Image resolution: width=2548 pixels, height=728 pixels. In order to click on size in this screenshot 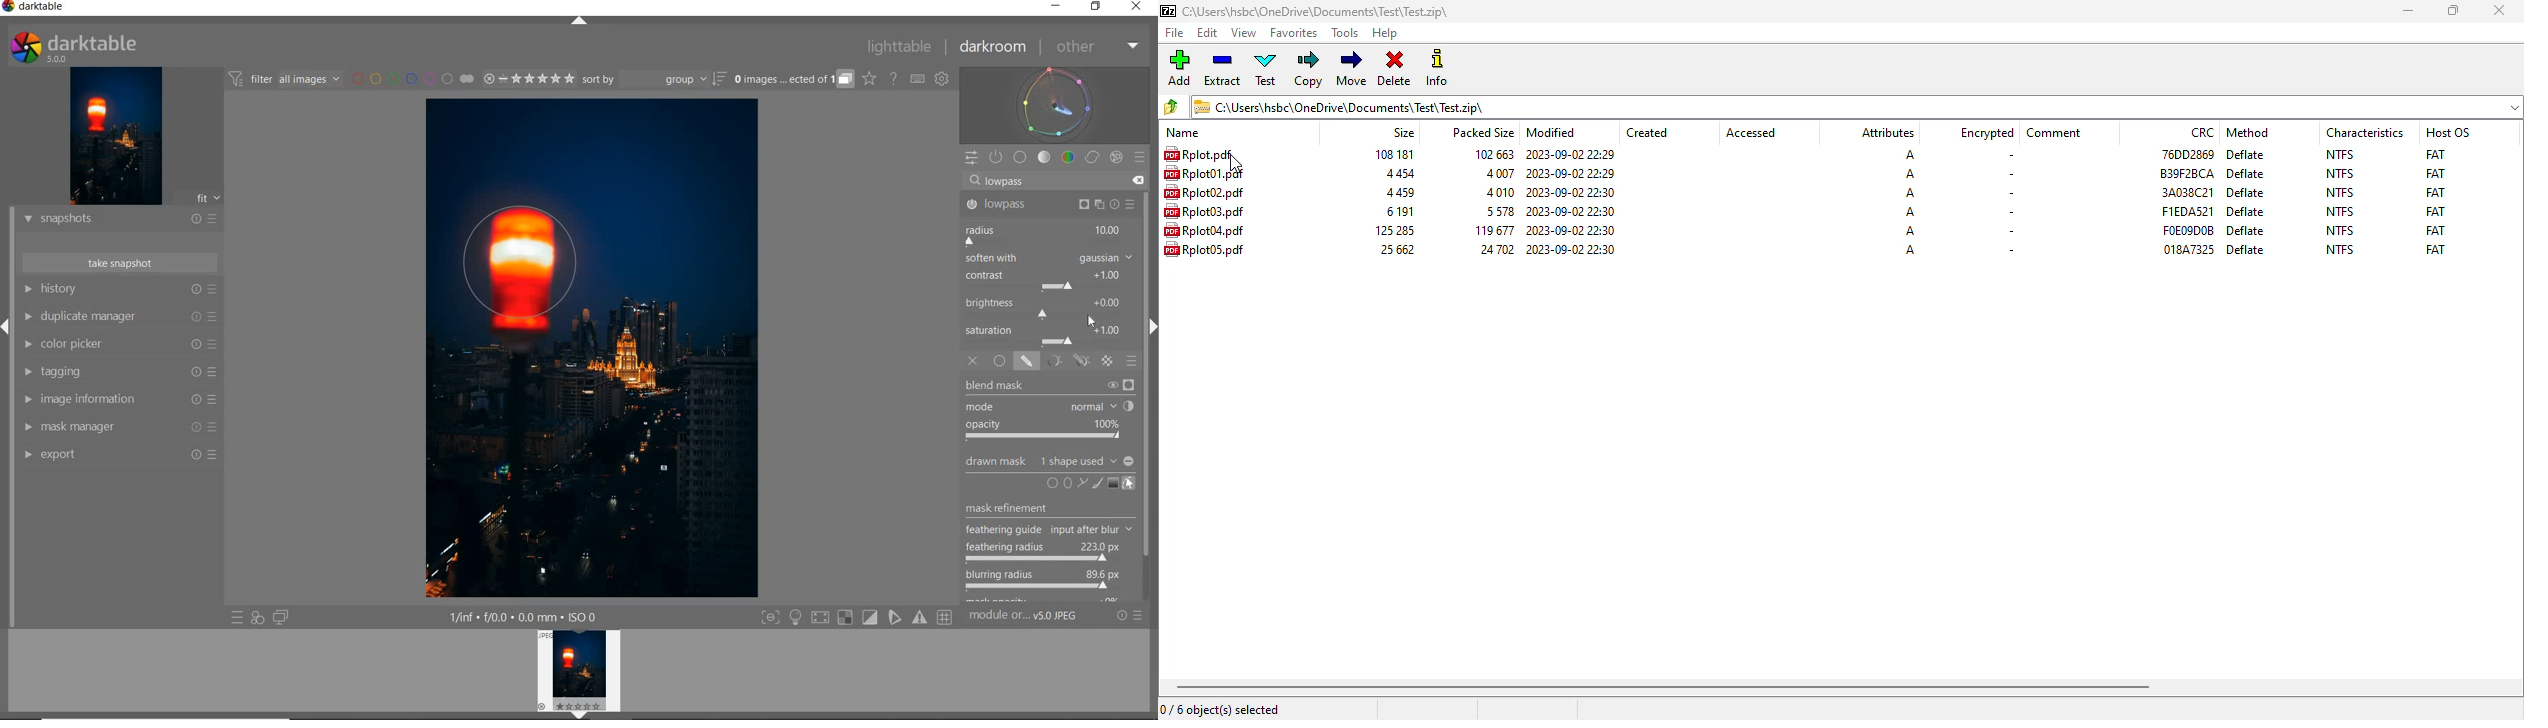, I will do `click(1396, 249)`.